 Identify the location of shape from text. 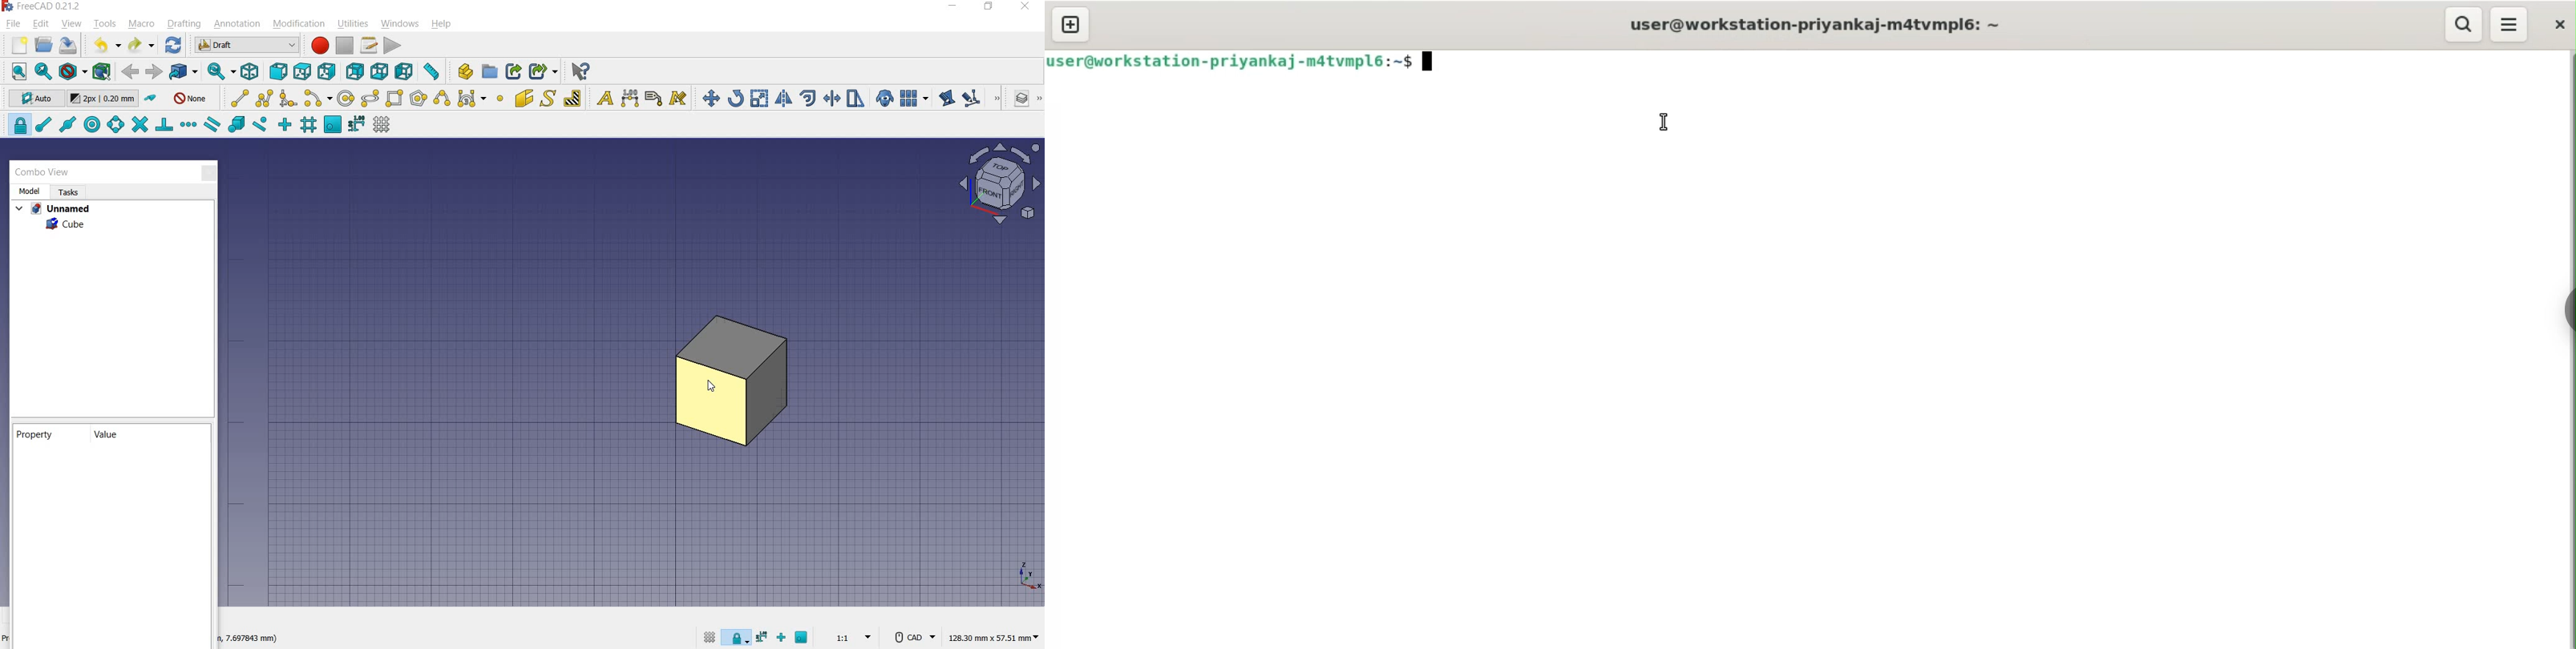
(549, 98).